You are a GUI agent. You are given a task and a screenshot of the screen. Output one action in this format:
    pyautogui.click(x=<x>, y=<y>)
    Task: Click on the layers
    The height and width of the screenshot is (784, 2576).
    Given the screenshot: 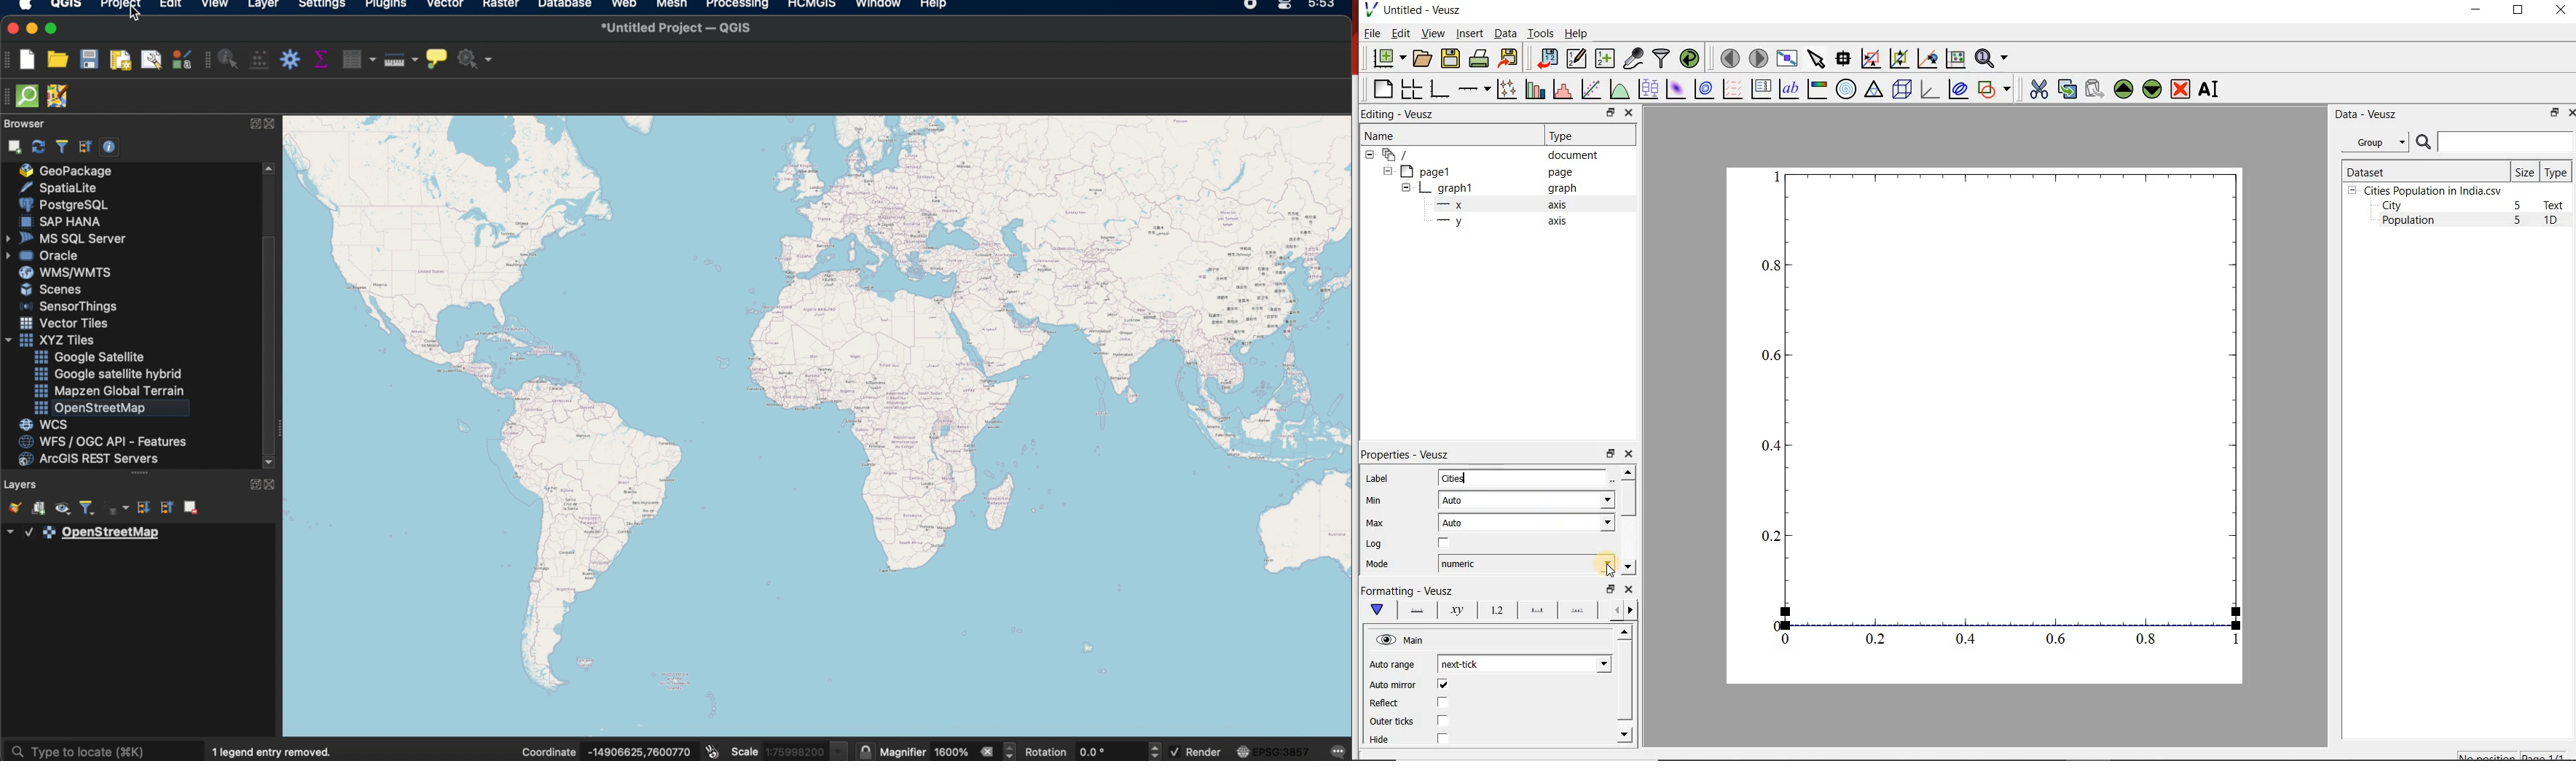 What is the action you would take?
    pyautogui.click(x=20, y=483)
    